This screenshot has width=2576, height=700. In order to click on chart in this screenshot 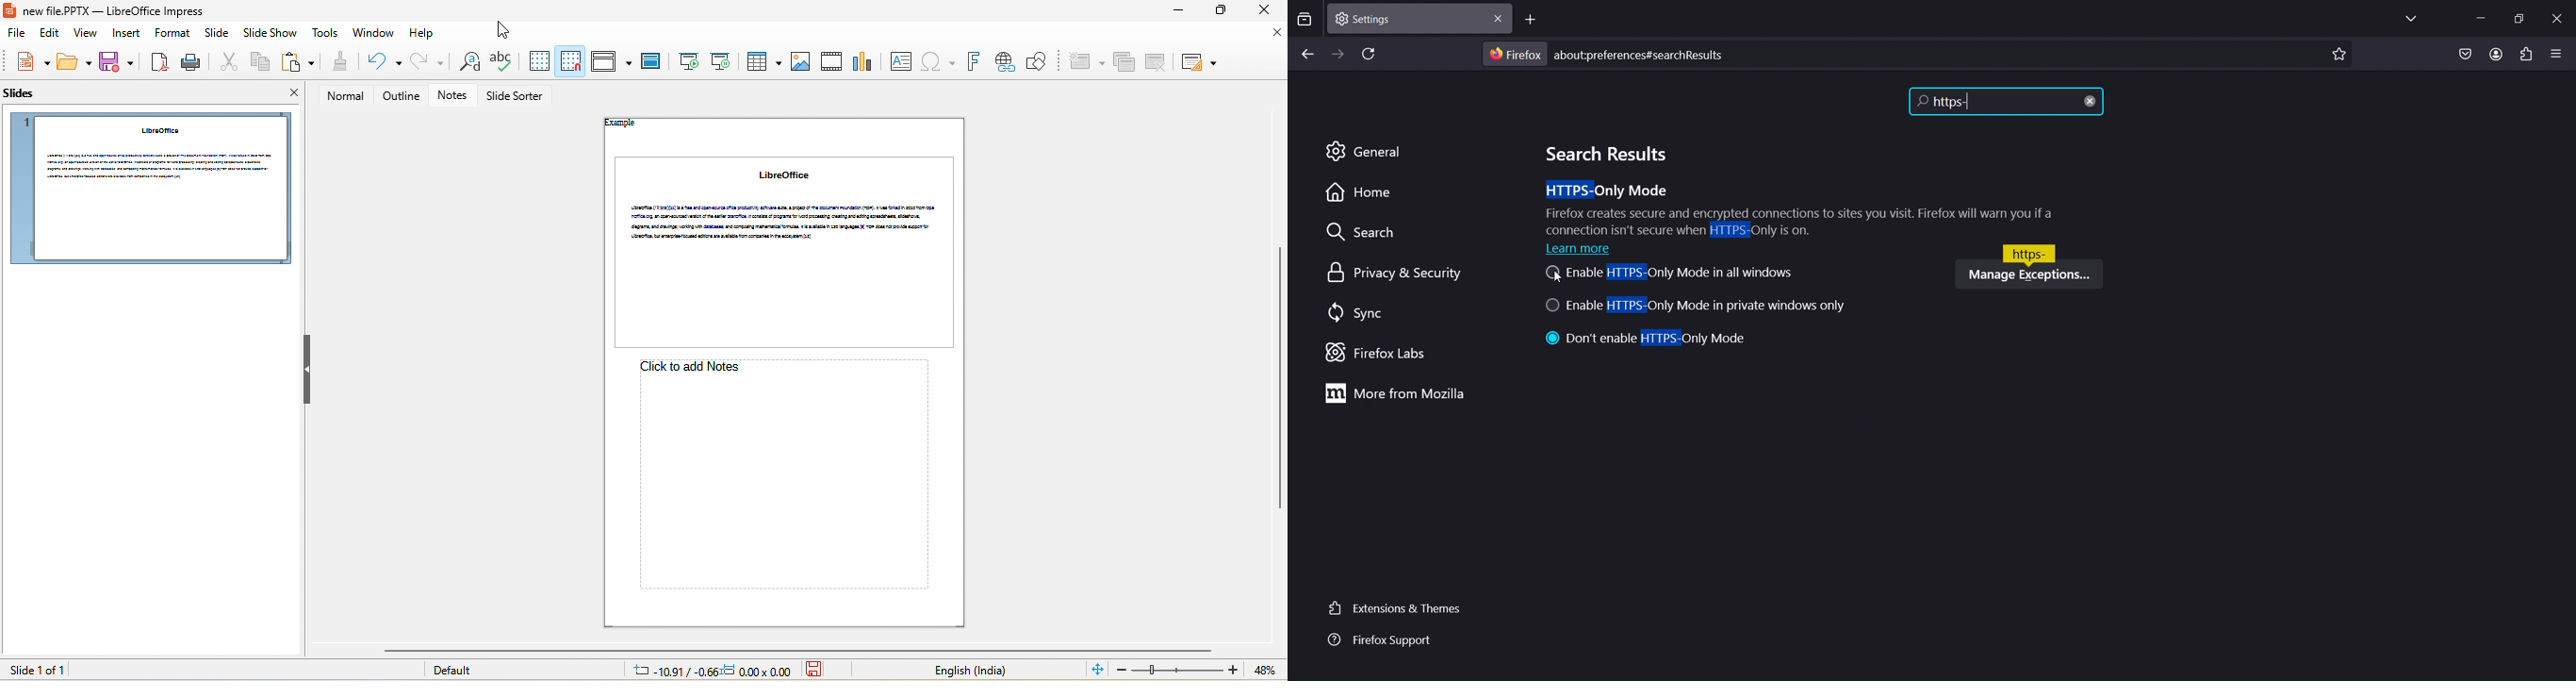, I will do `click(864, 59)`.